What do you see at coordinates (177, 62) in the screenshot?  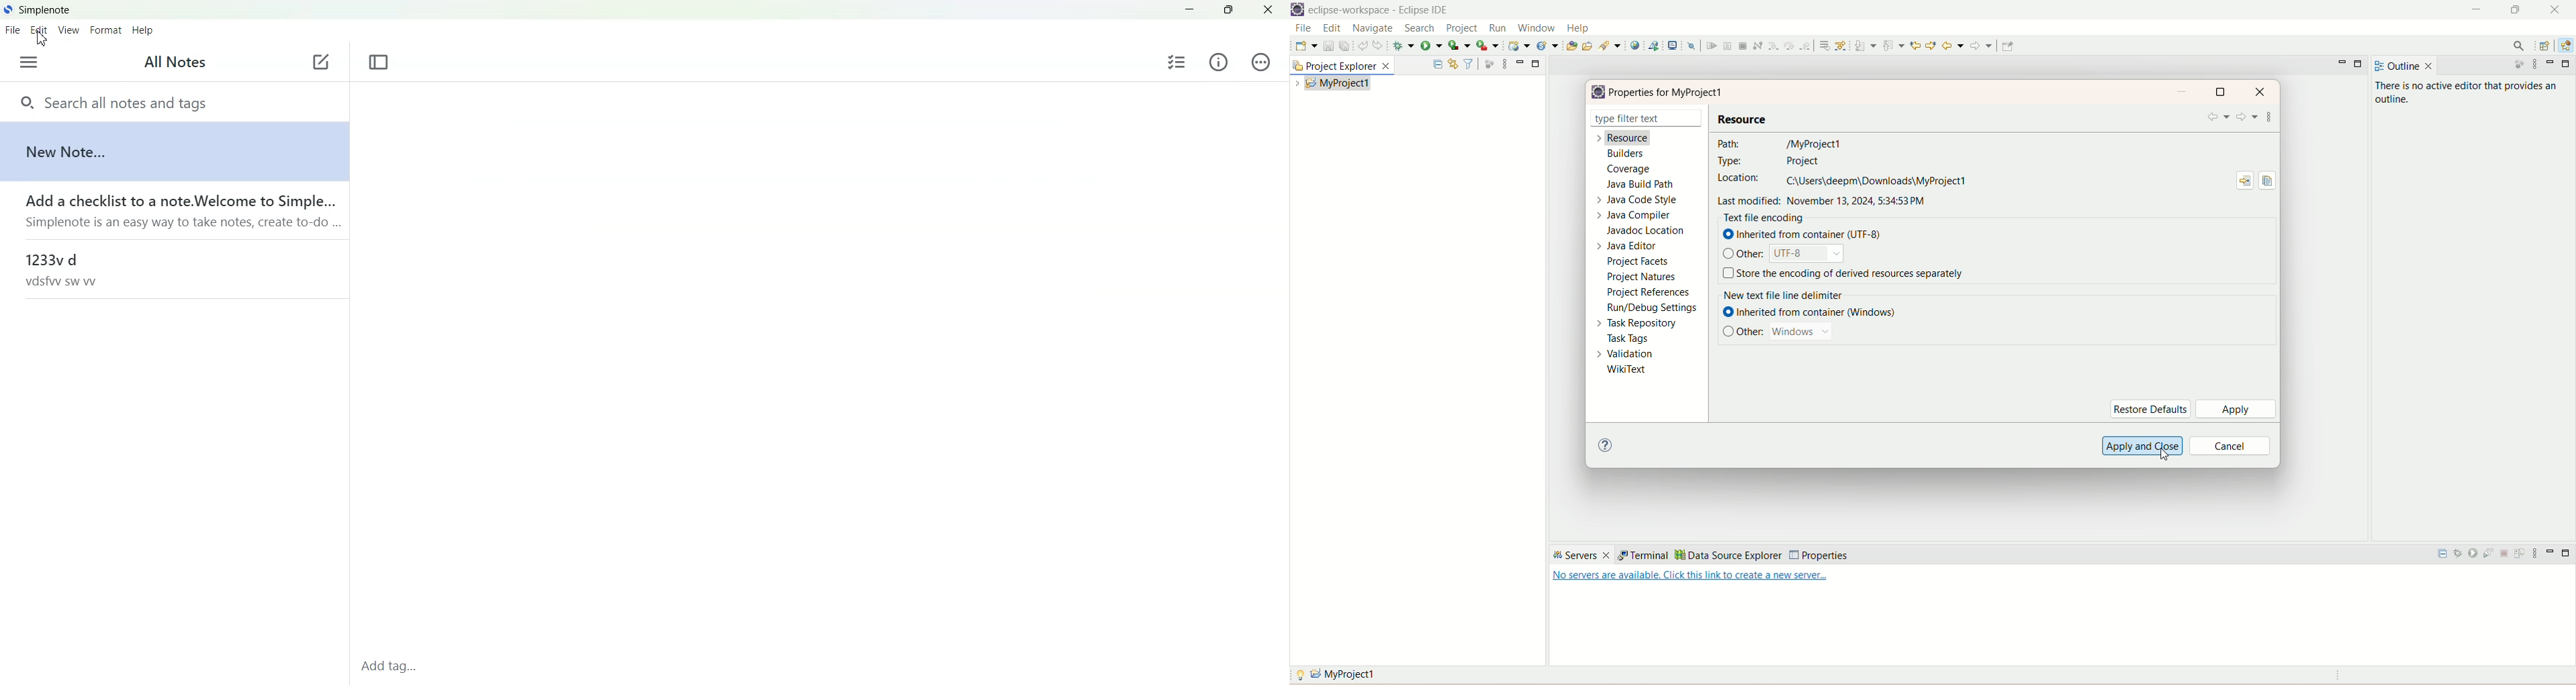 I see `All Notes` at bounding box center [177, 62].